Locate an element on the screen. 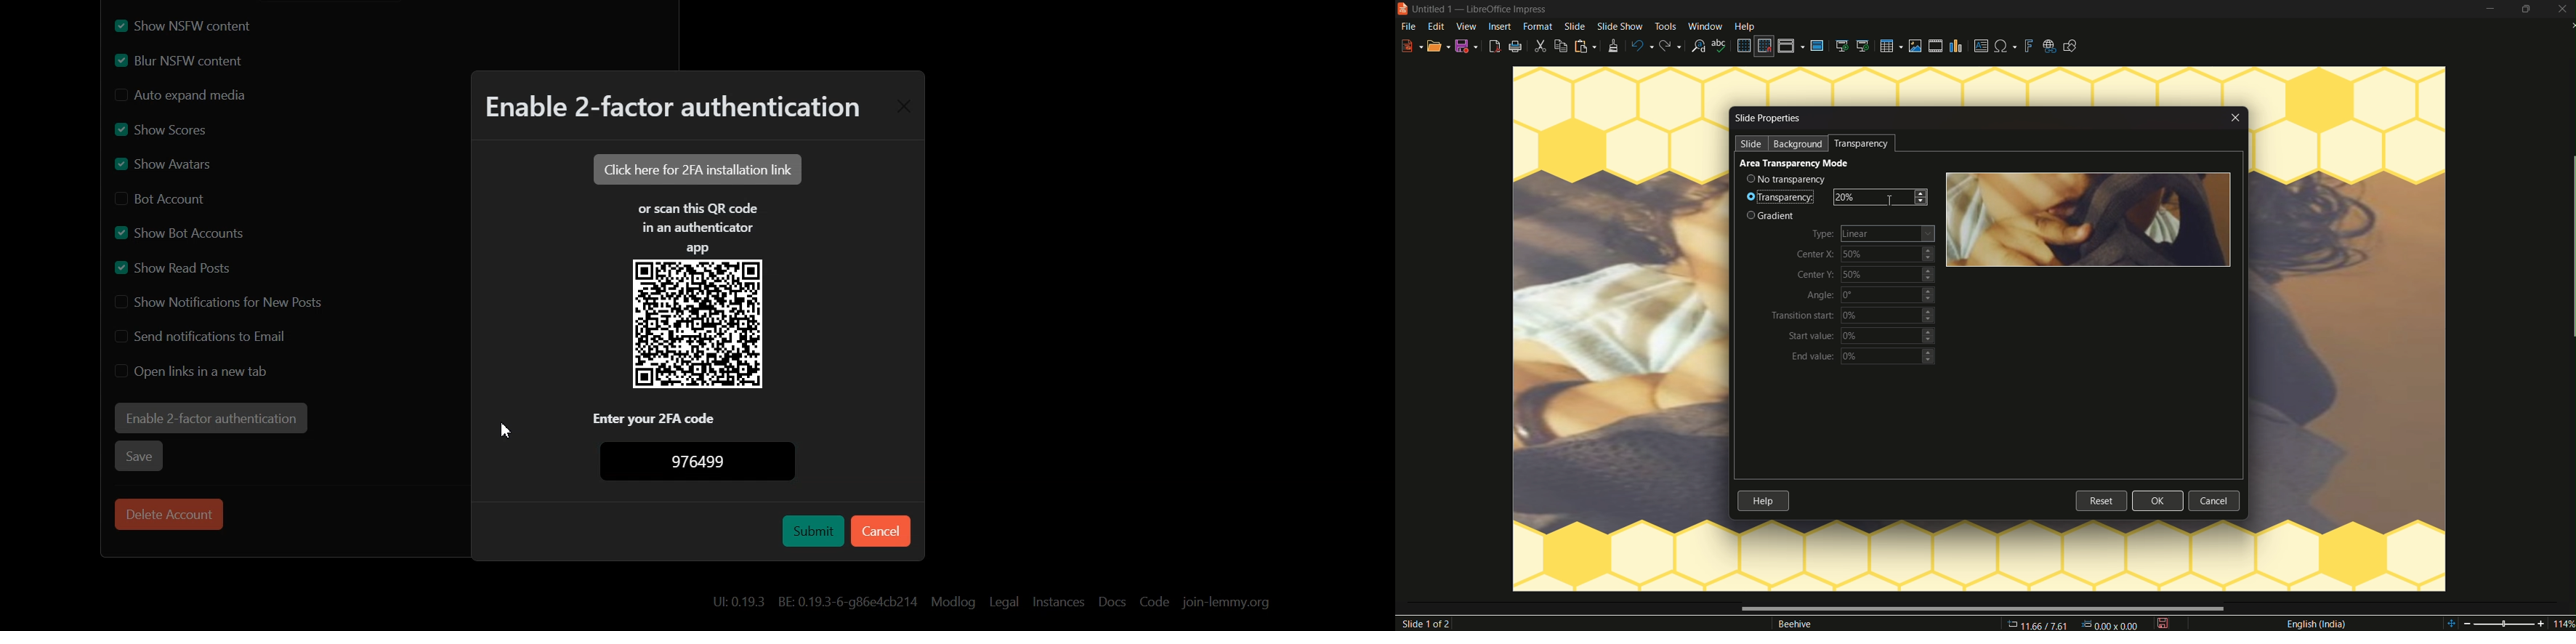  insert fontwork text is located at coordinates (2030, 46).